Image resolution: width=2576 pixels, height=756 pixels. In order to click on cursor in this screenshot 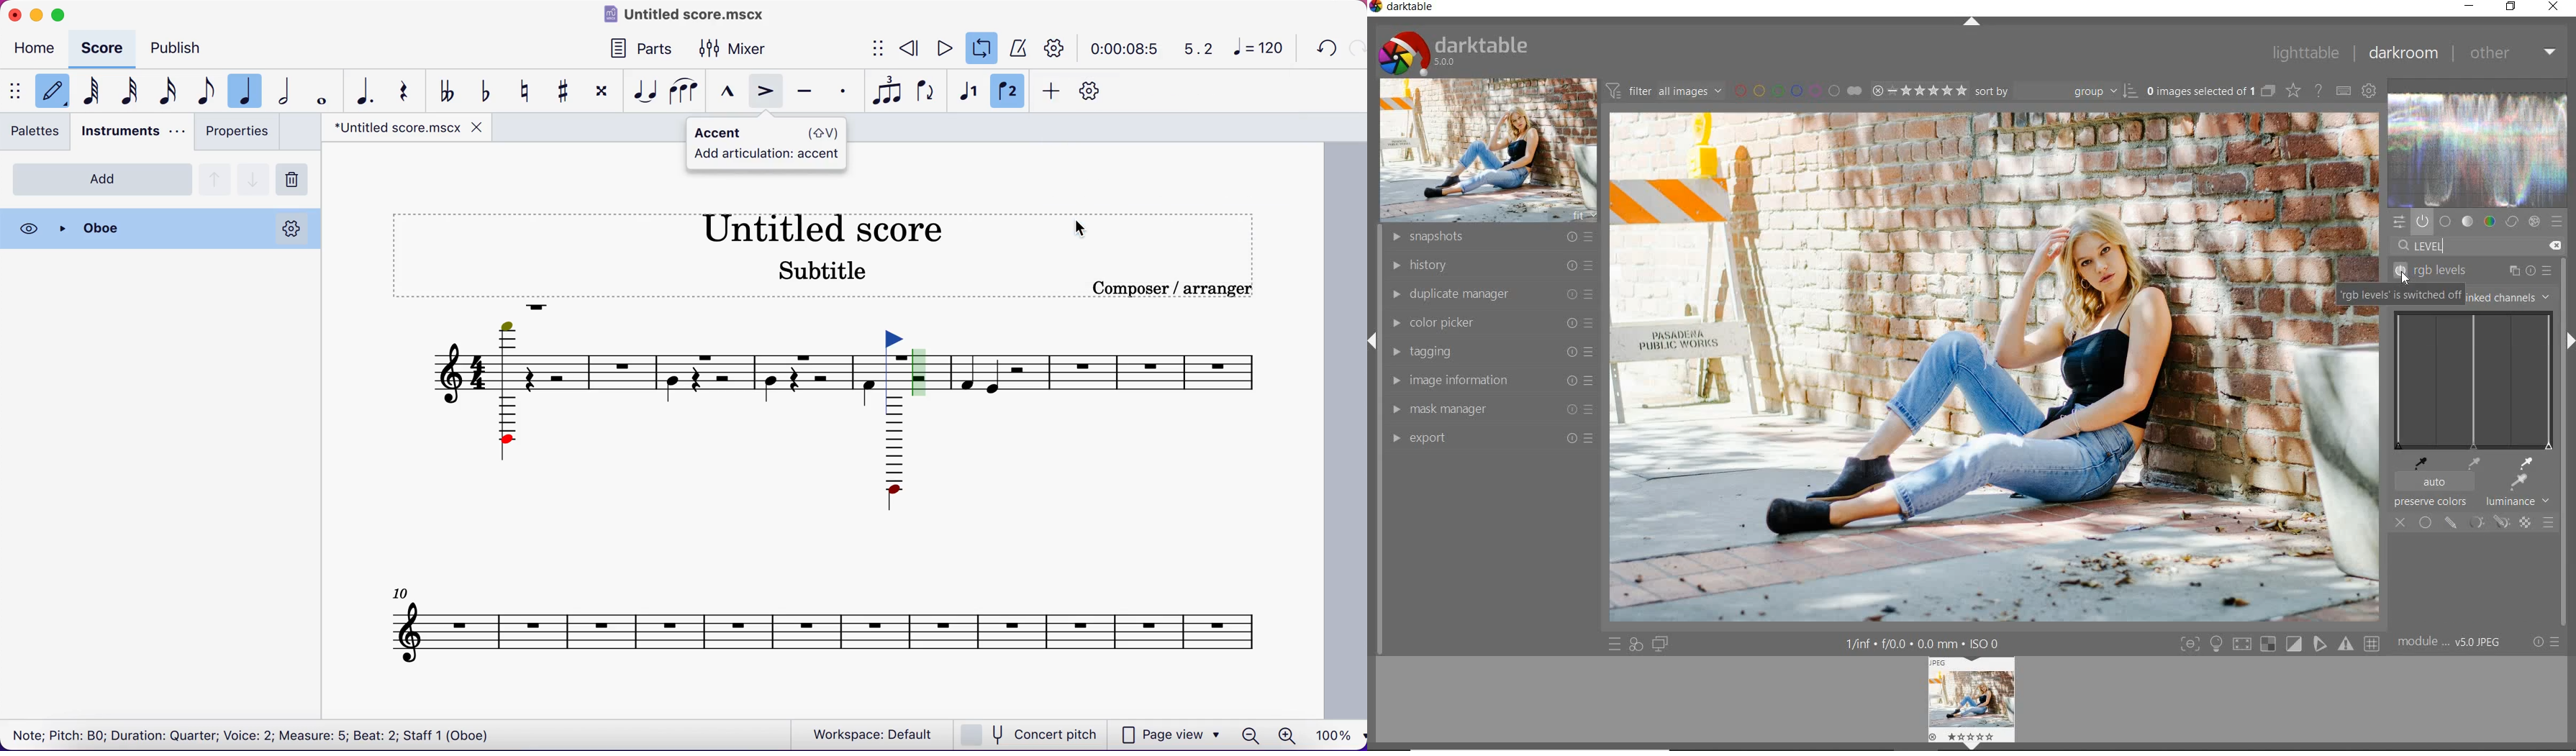, I will do `click(2405, 280)`.